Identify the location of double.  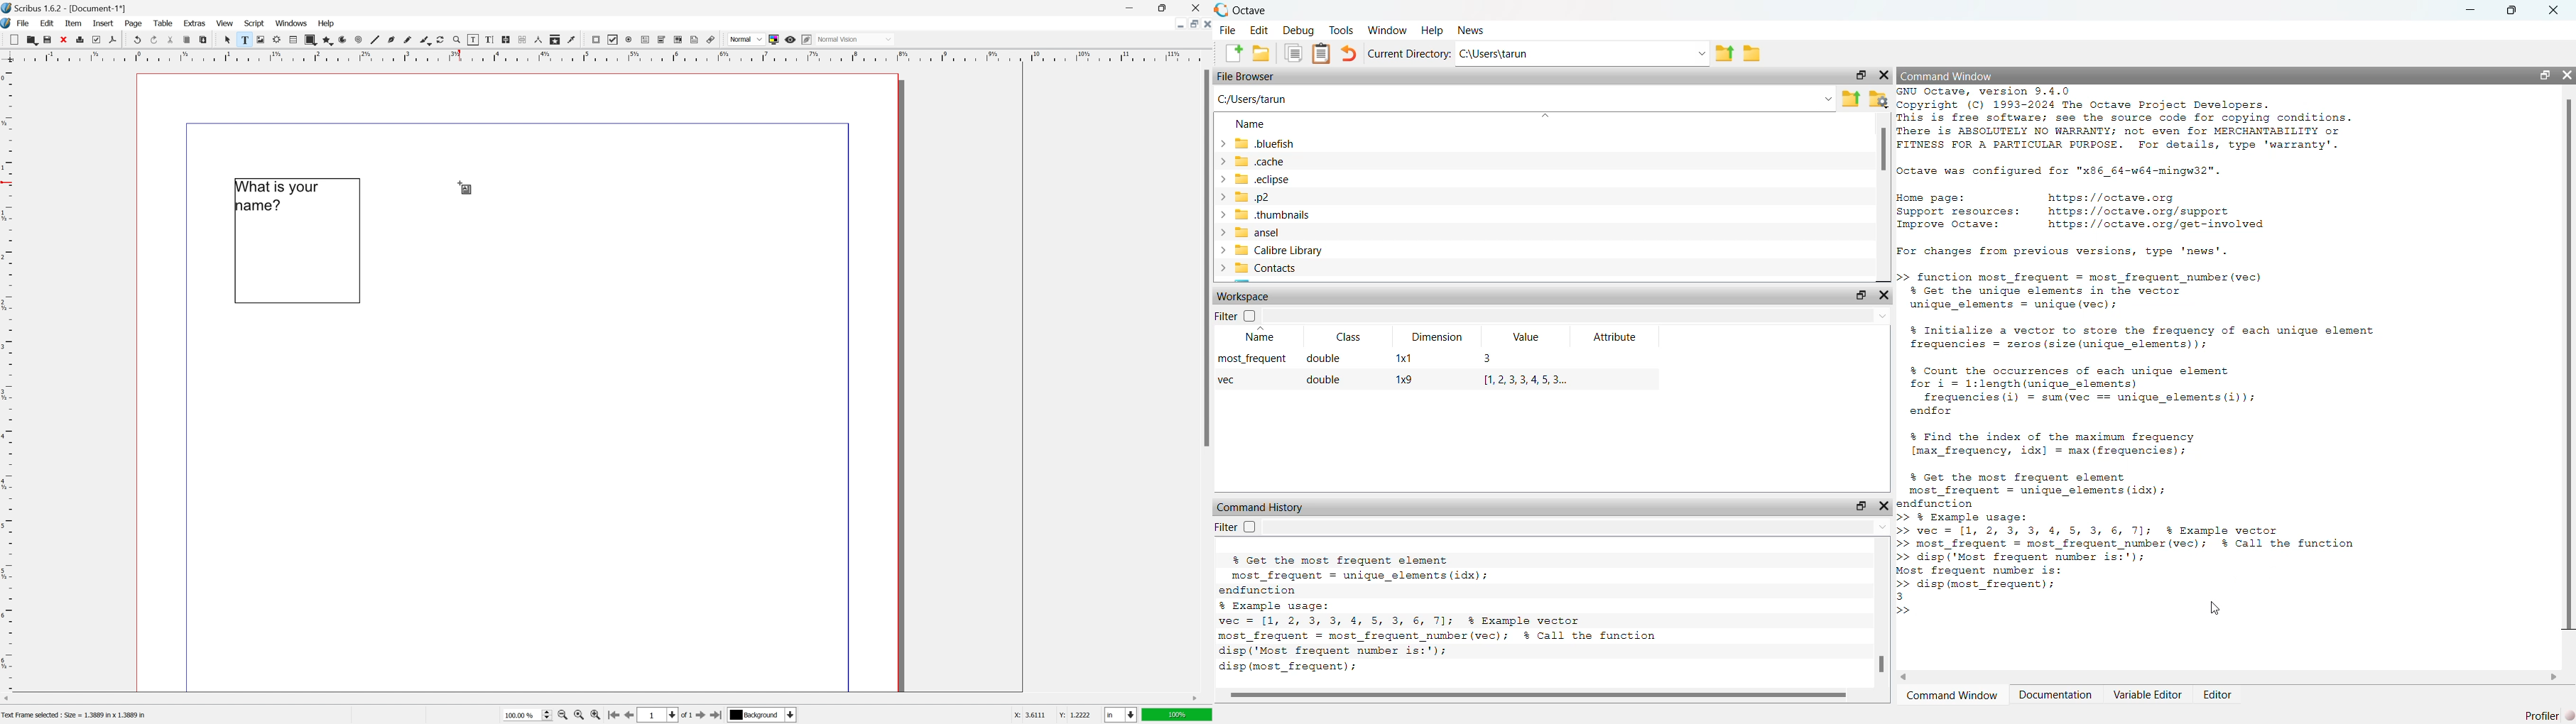
(1325, 380).